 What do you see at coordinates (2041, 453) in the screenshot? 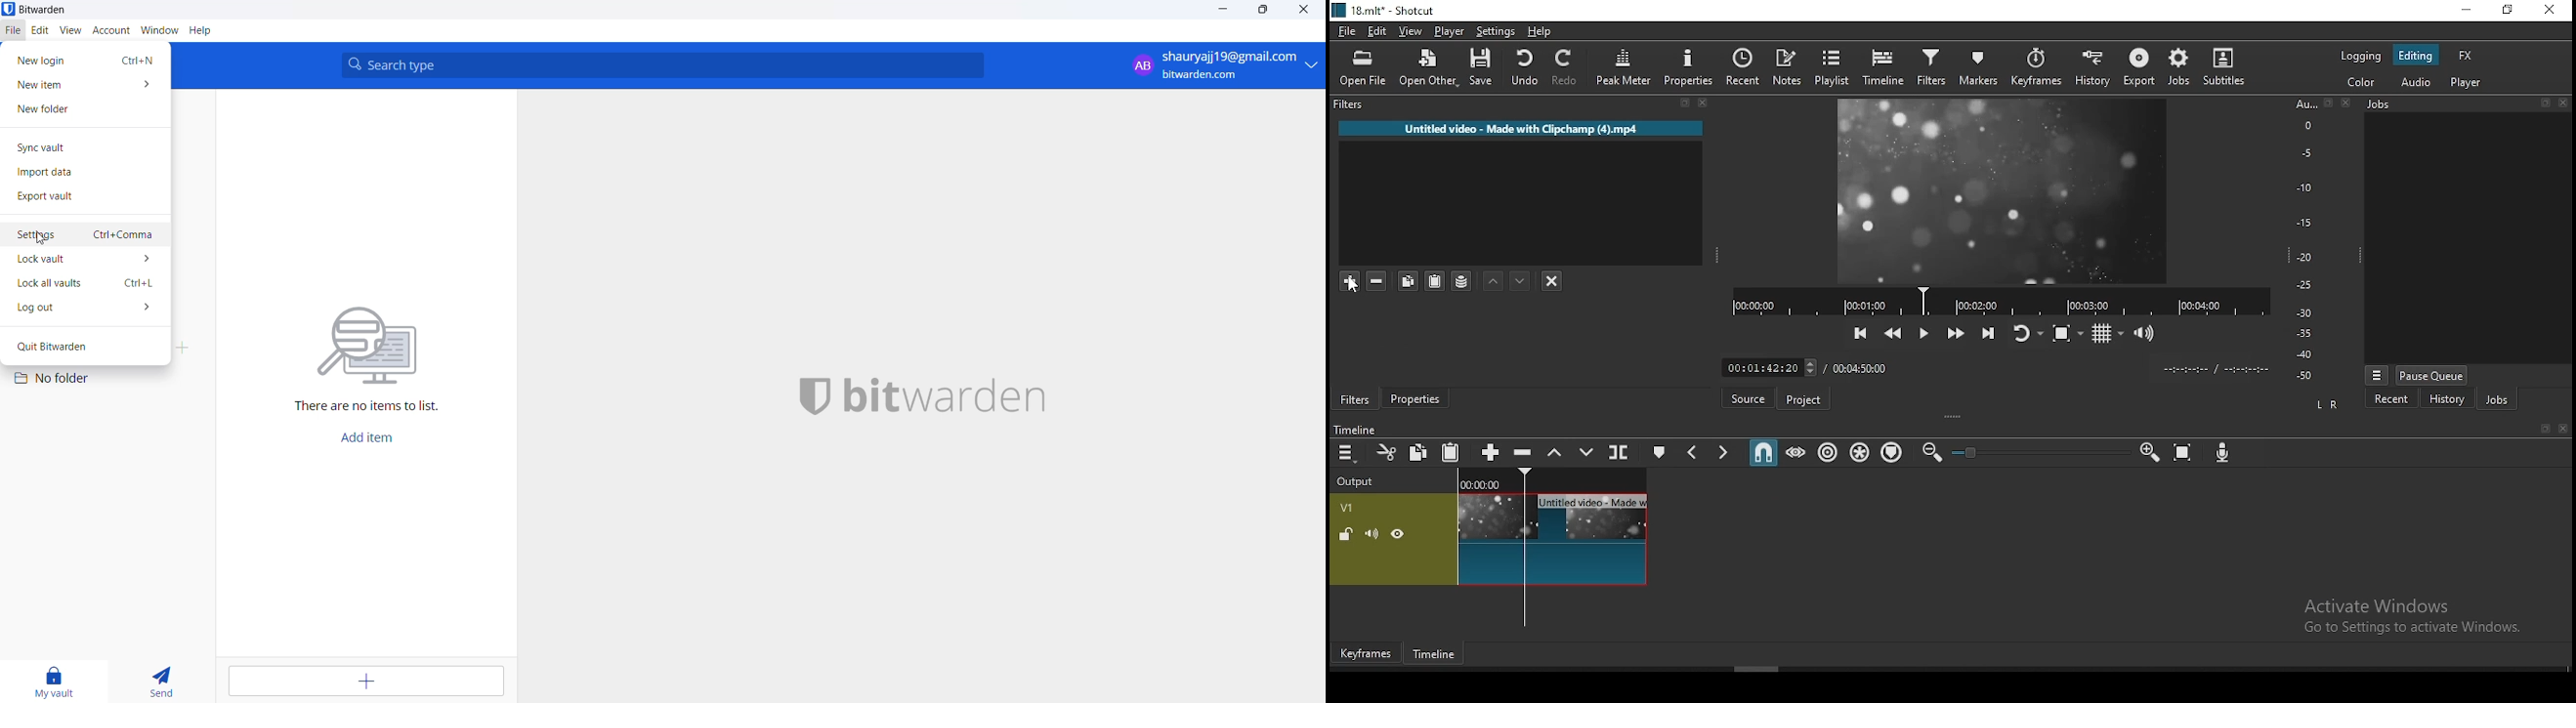
I see `Zoom Slider` at bounding box center [2041, 453].